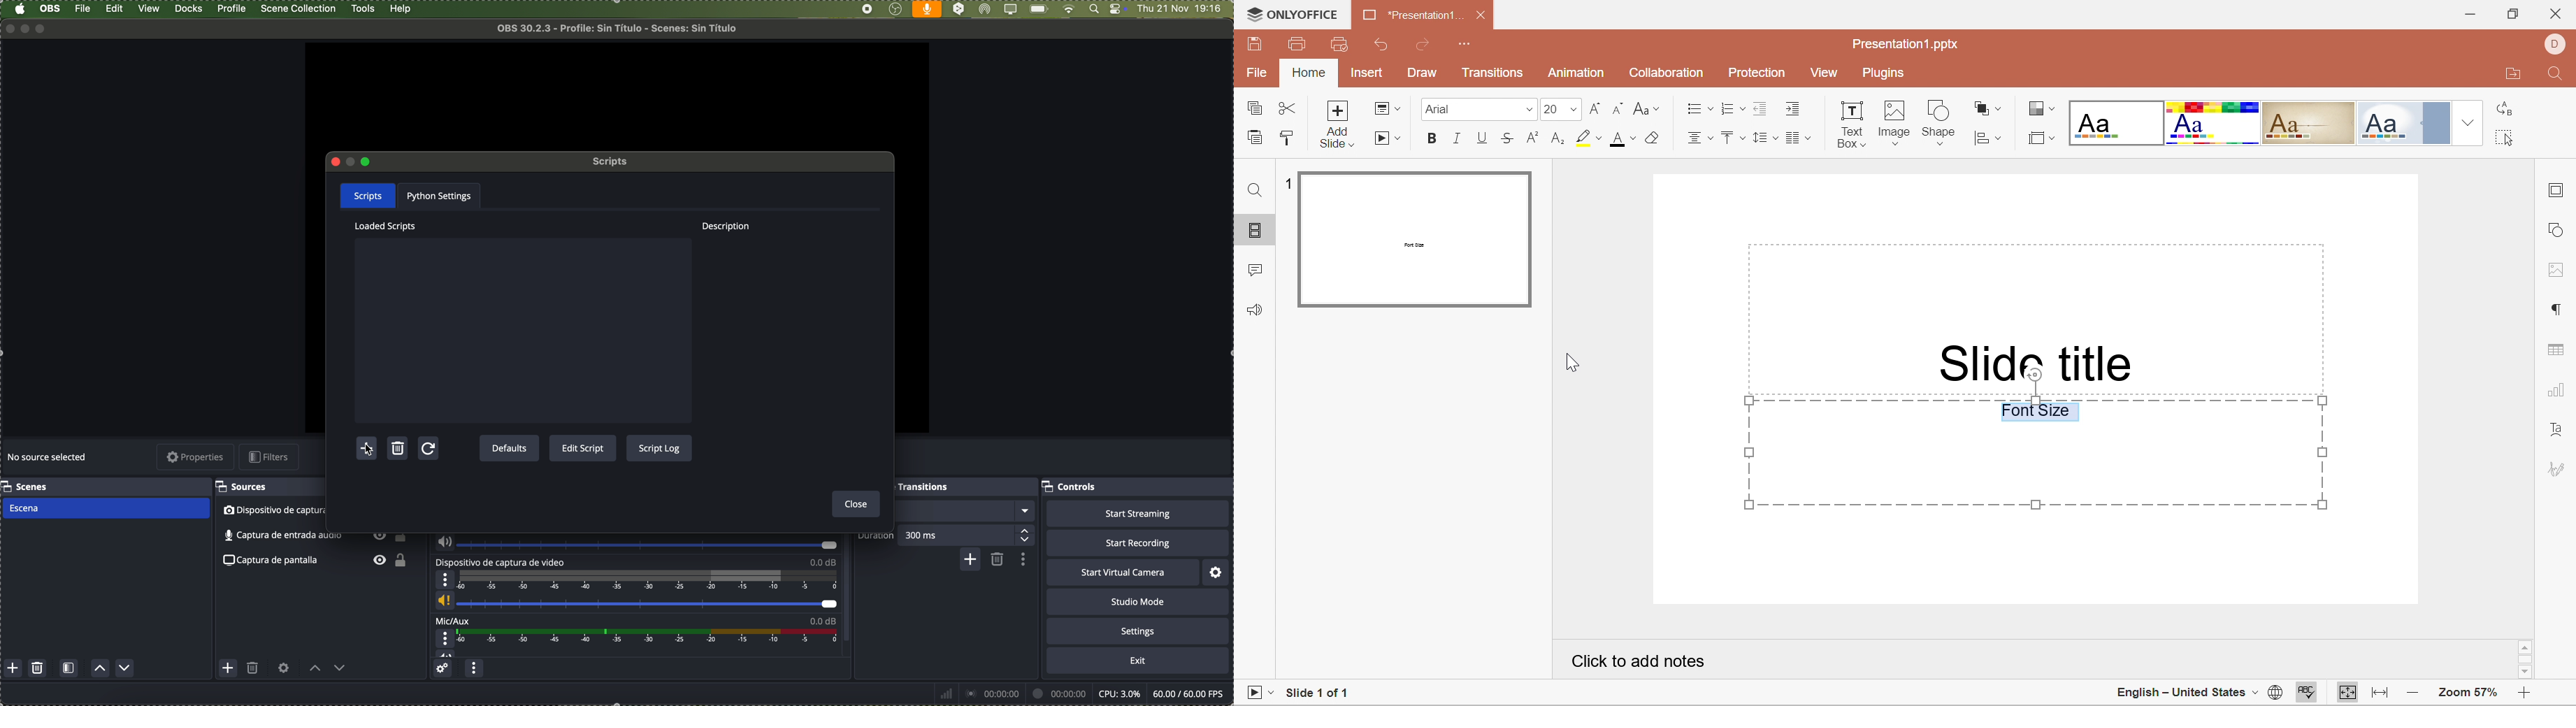 Image resolution: width=2576 pixels, height=728 pixels. I want to click on workspace, so click(616, 96).